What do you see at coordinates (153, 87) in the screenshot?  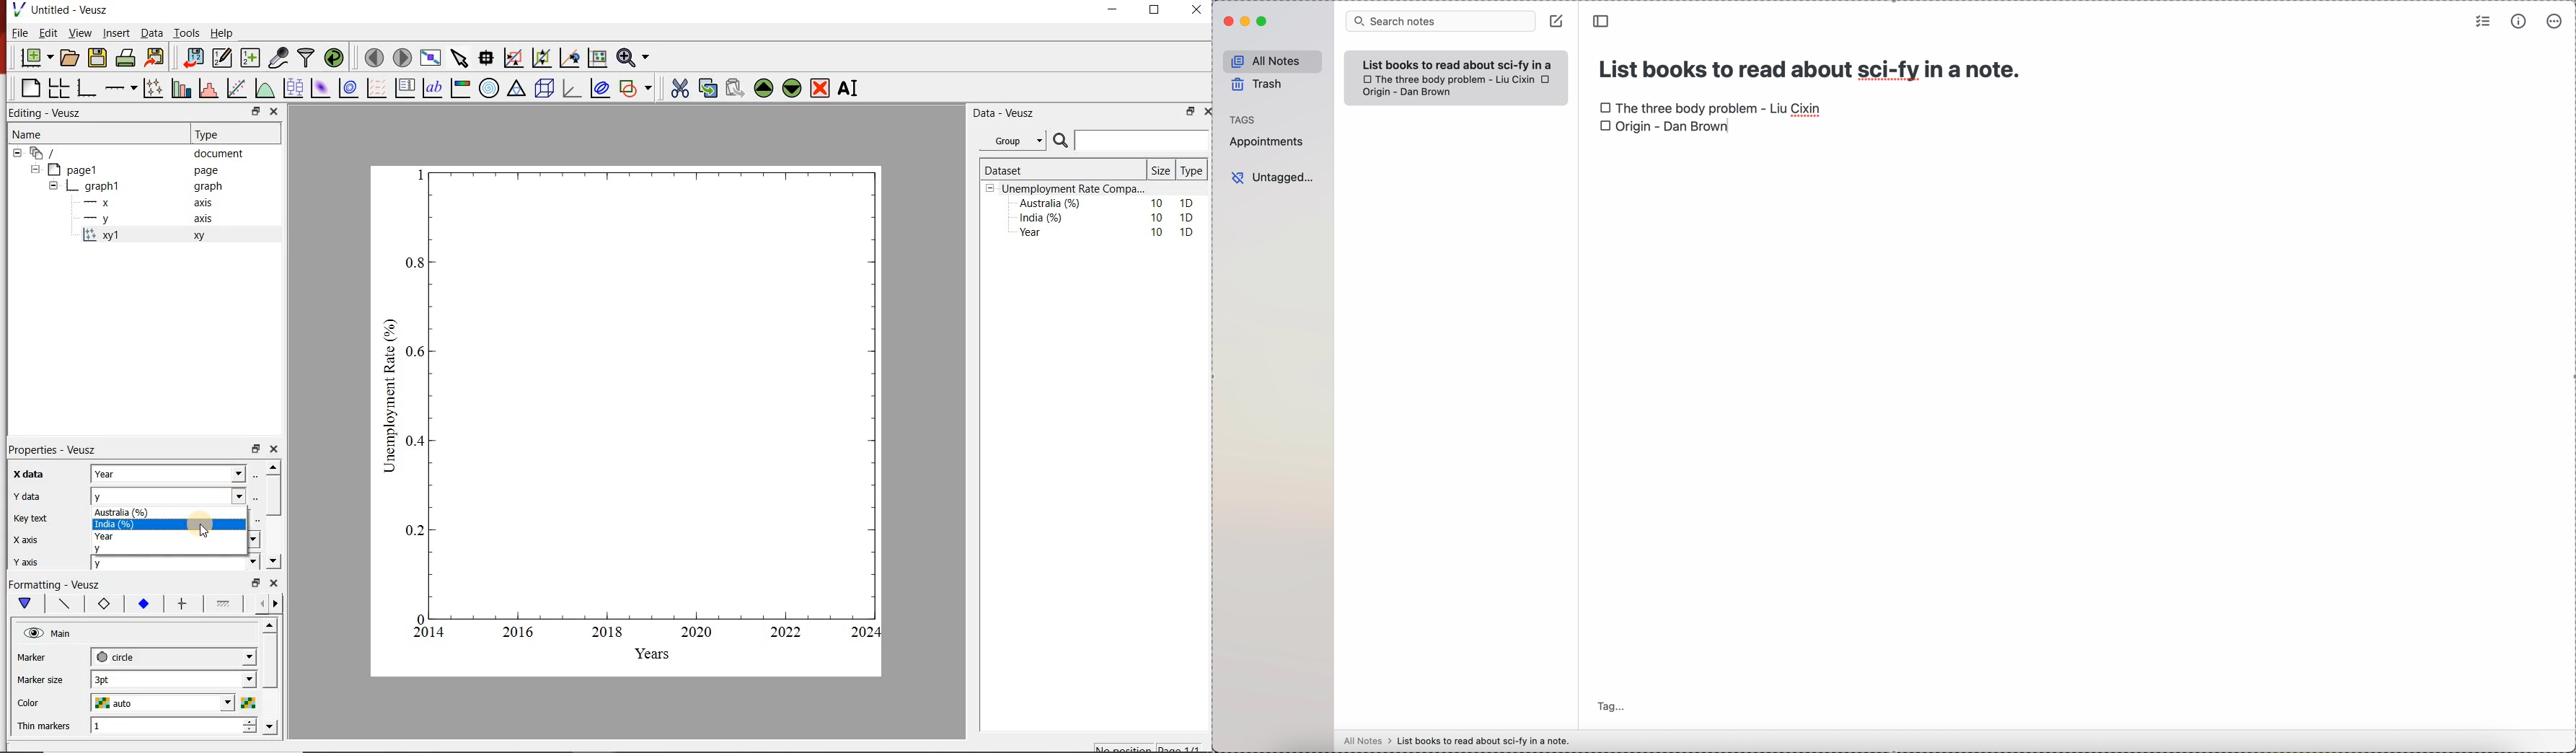 I see `plot points with lines and errorbars` at bounding box center [153, 87].